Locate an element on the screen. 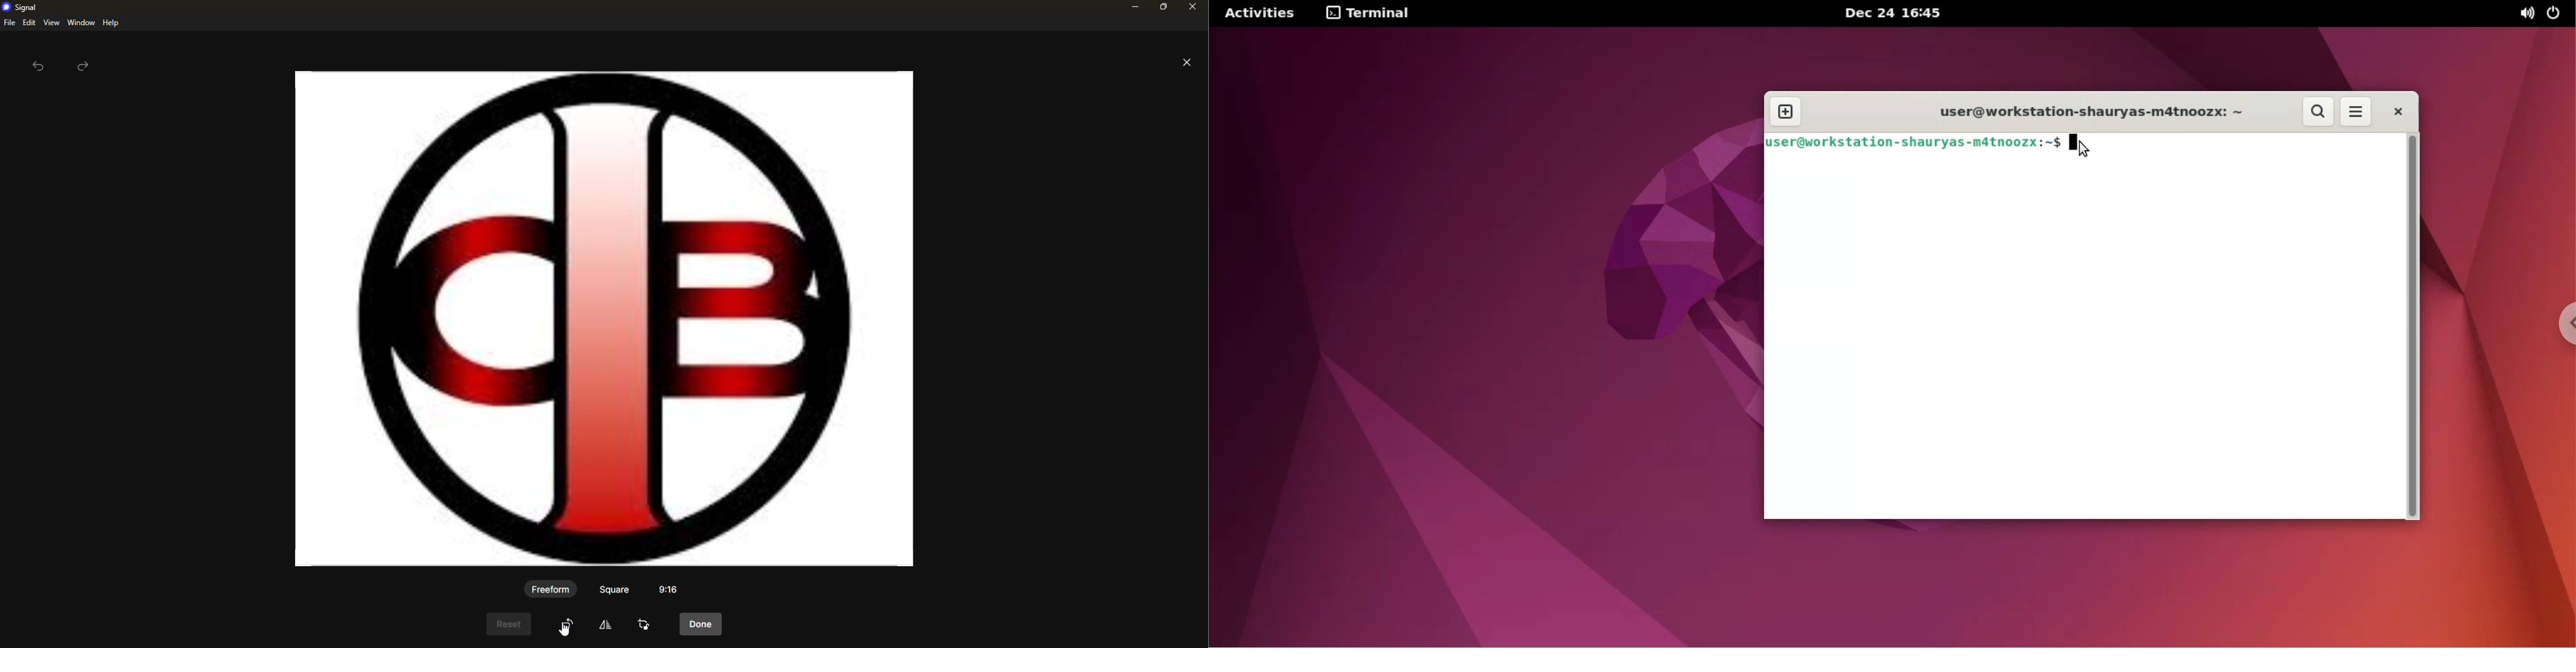 Image resolution: width=2576 pixels, height=672 pixels. done is located at coordinates (702, 625).